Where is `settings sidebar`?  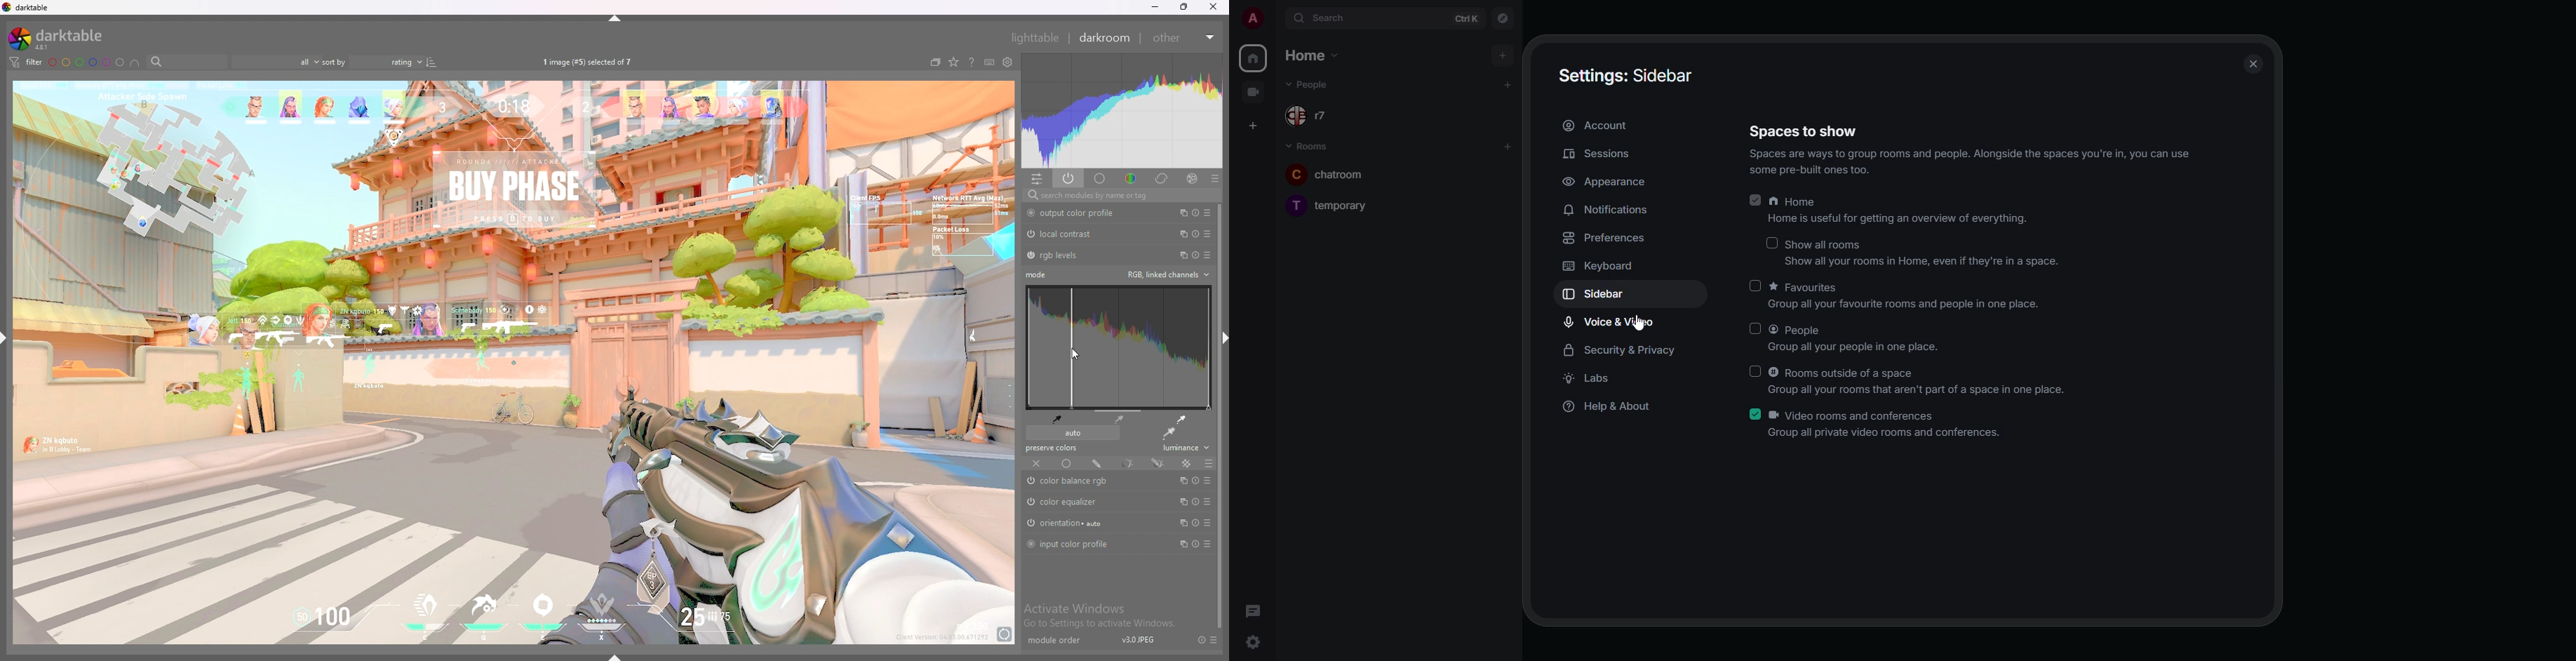 settings sidebar is located at coordinates (1625, 72).